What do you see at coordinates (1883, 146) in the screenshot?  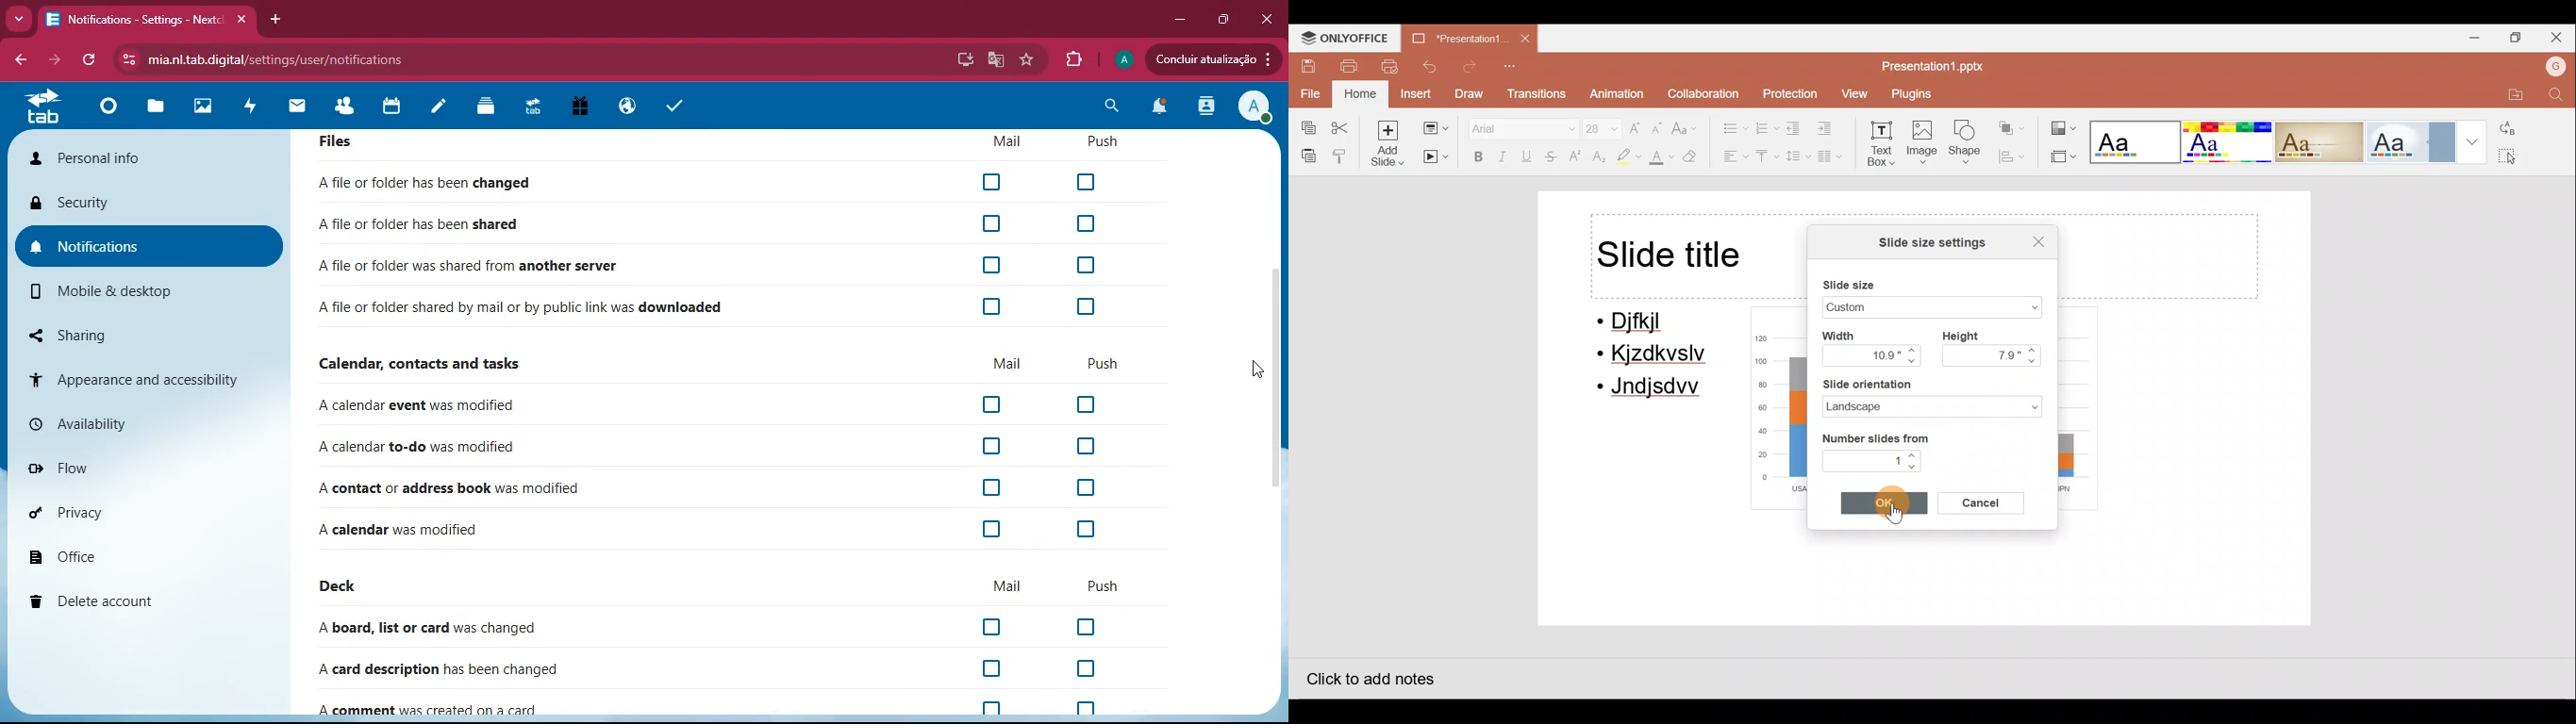 I see `Text box` at bounding box center [1883, 146].